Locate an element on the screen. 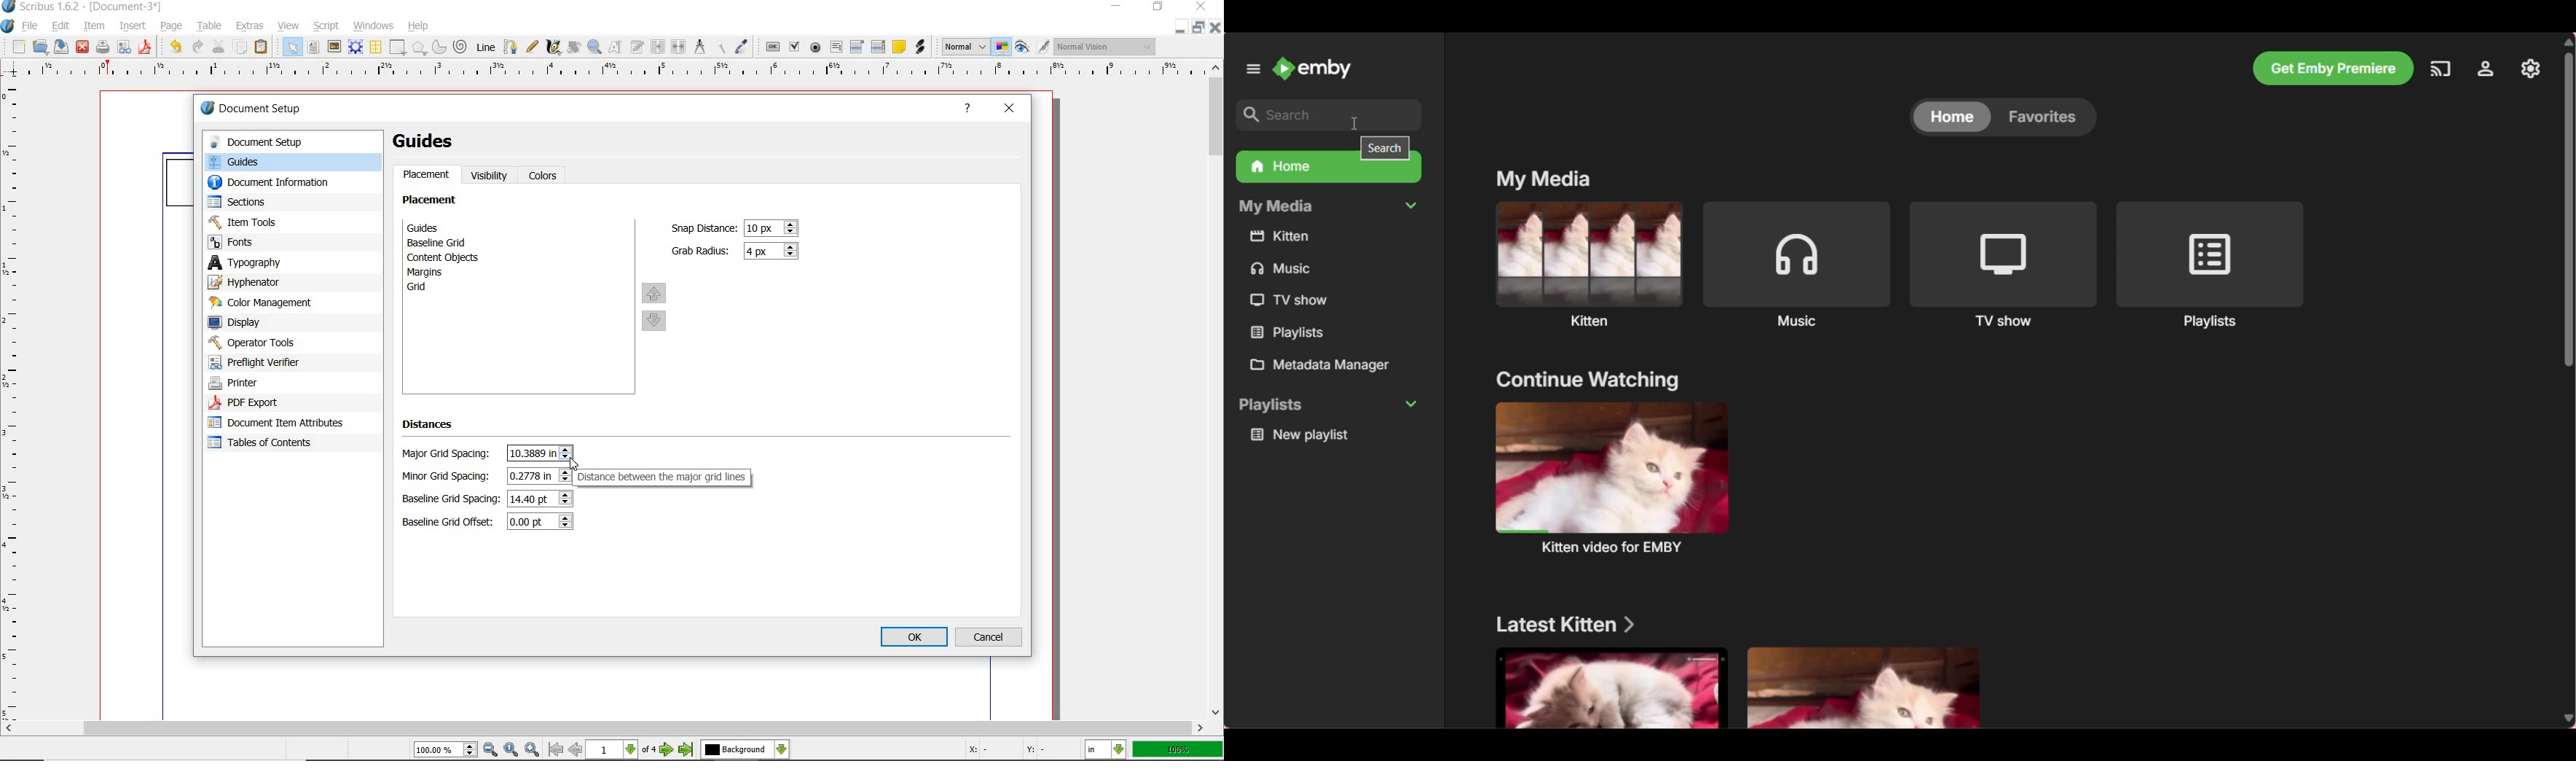 Image resolution: width=2576 pixels, height=784 pixels. table is located at coordinates (208, 27).